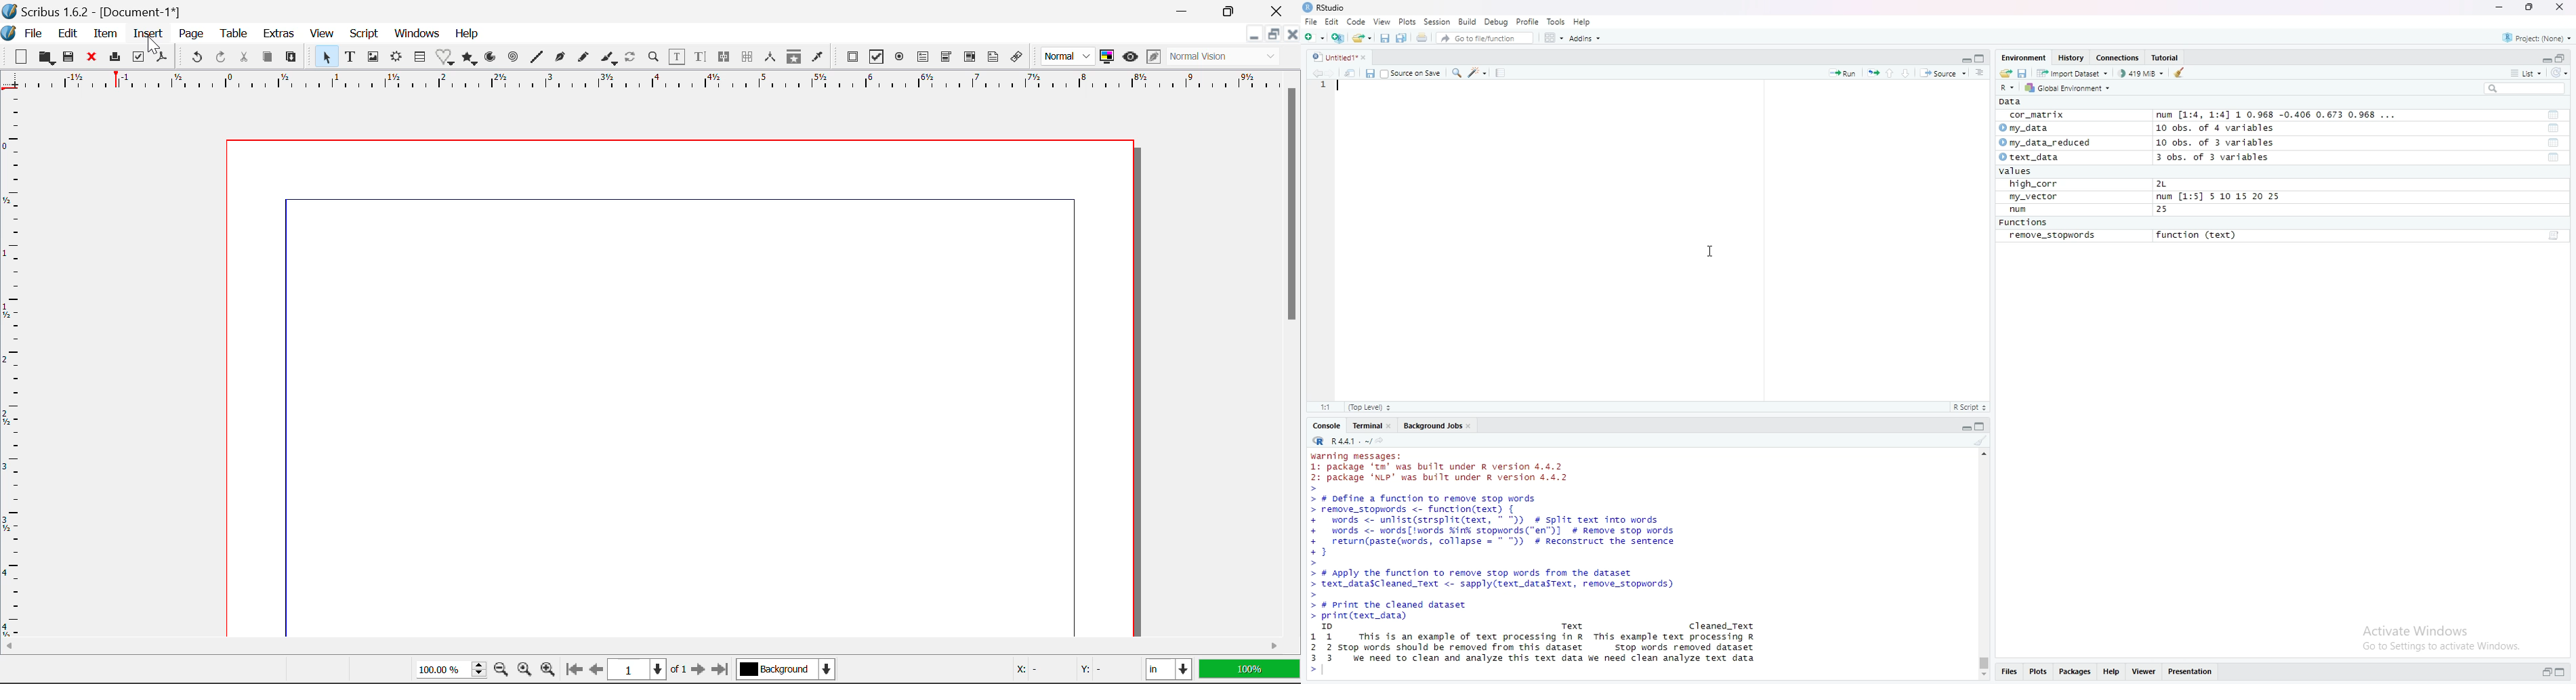 This screenshot has width=2576, height=700. I want to click on Restore Down, so click(1255, 36).